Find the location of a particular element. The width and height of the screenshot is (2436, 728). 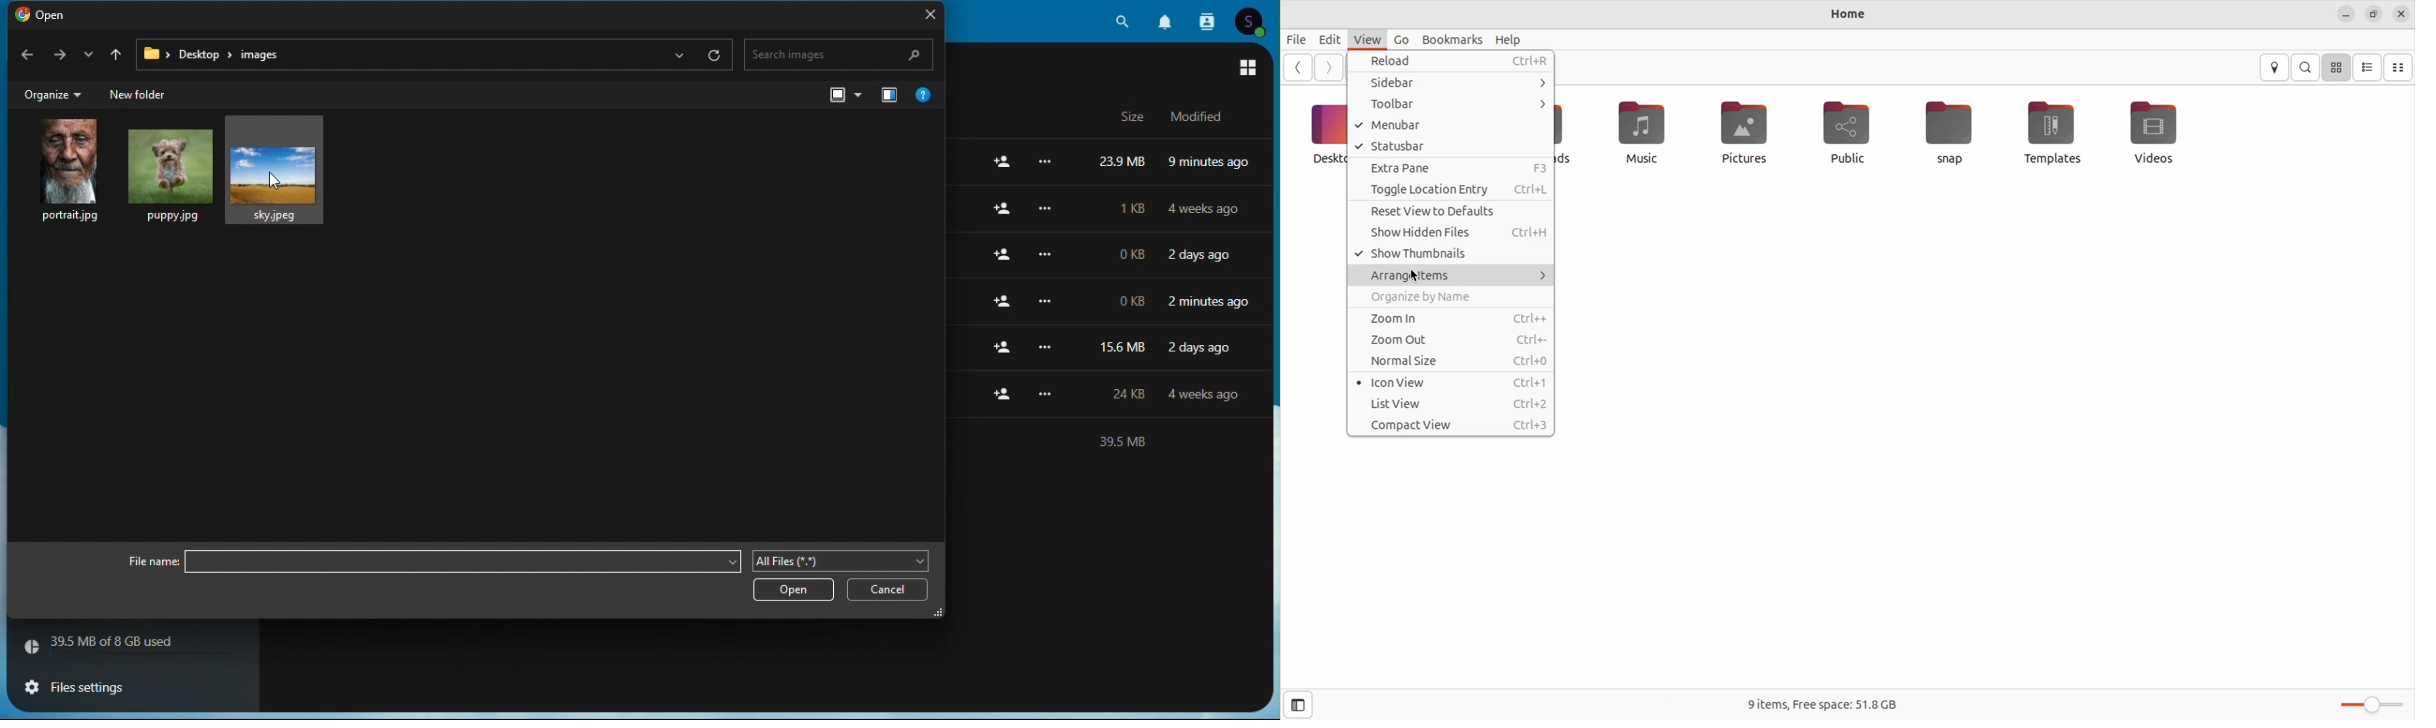

File is located at coordinates (1112, 164).